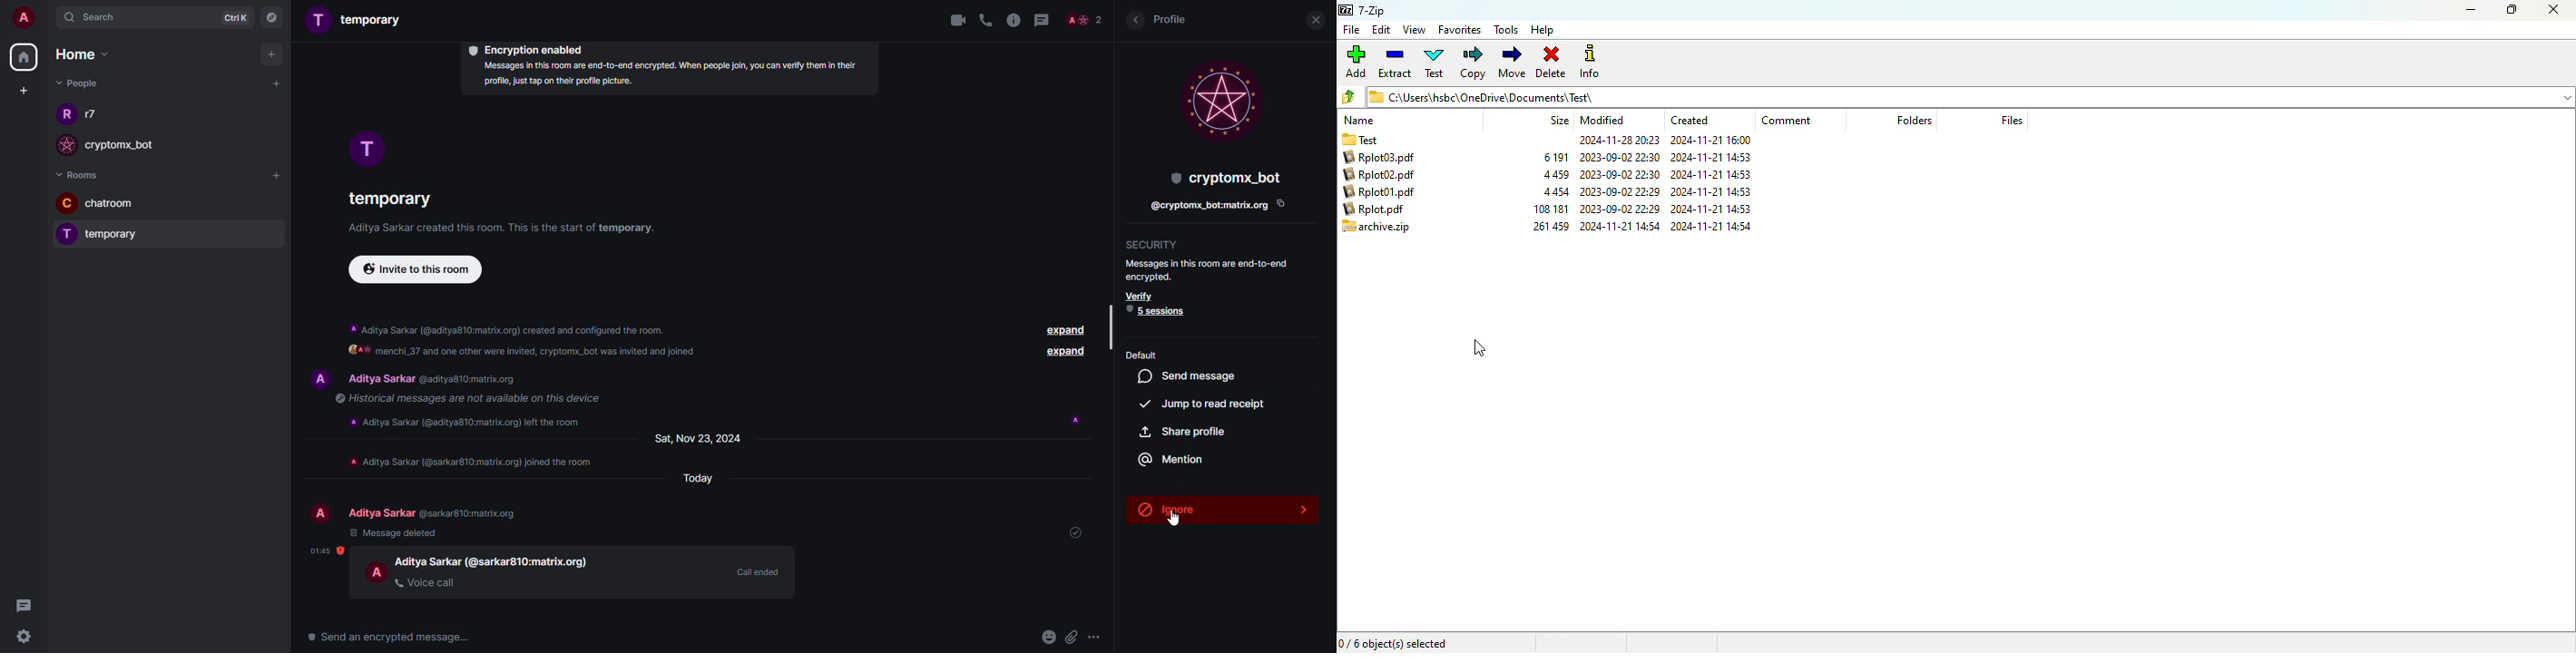 The width and height of the screenshot is (2576, 672). I want to click on 4 454, so click(1556, 209).